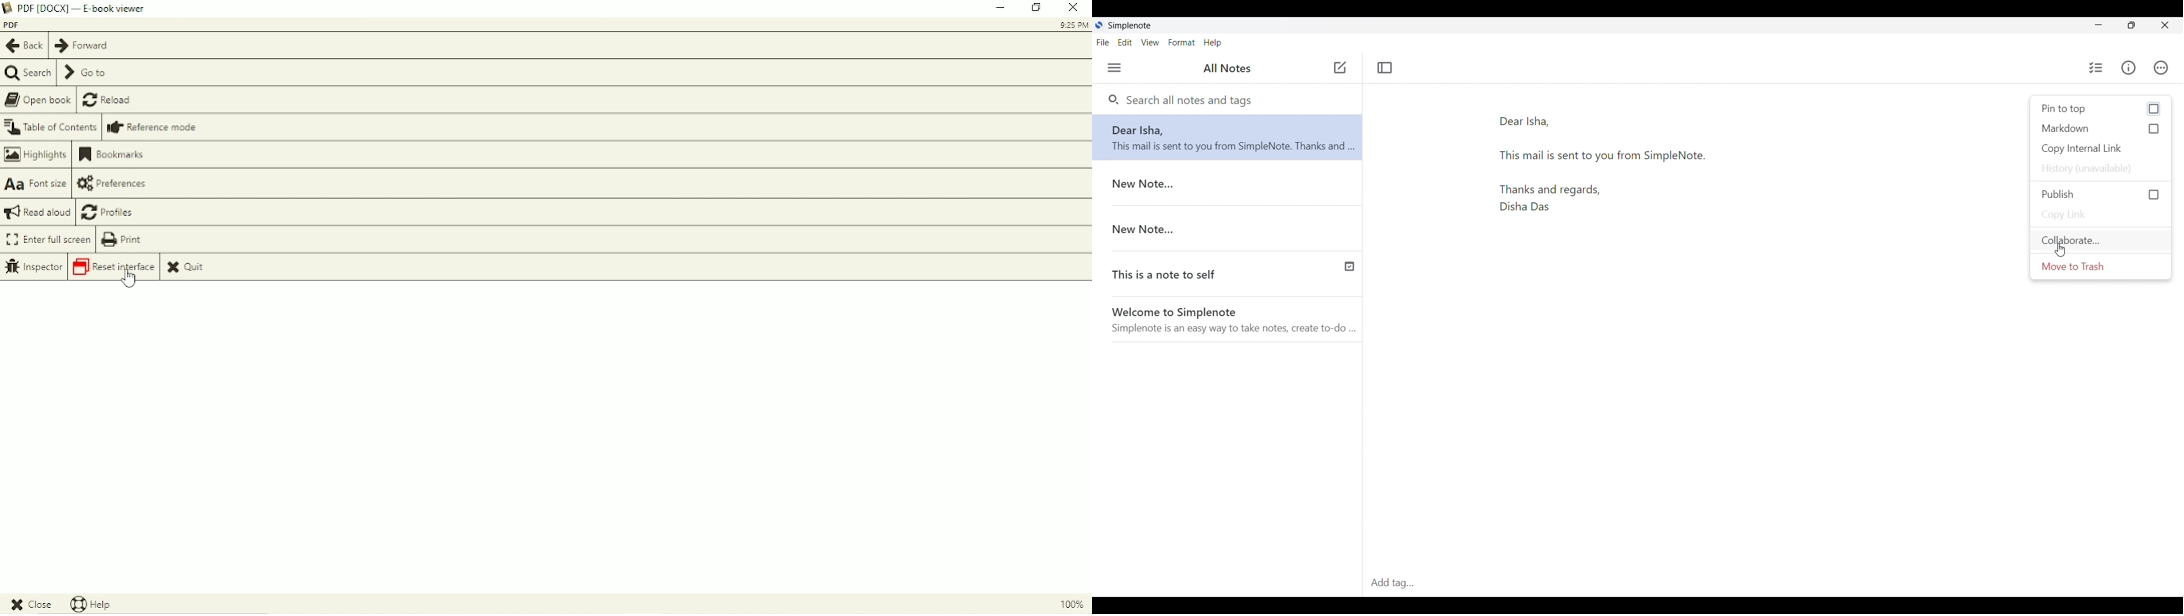 The height and width of the screenshot is (616, 2184). I want to click on Print, so click(124, 239).